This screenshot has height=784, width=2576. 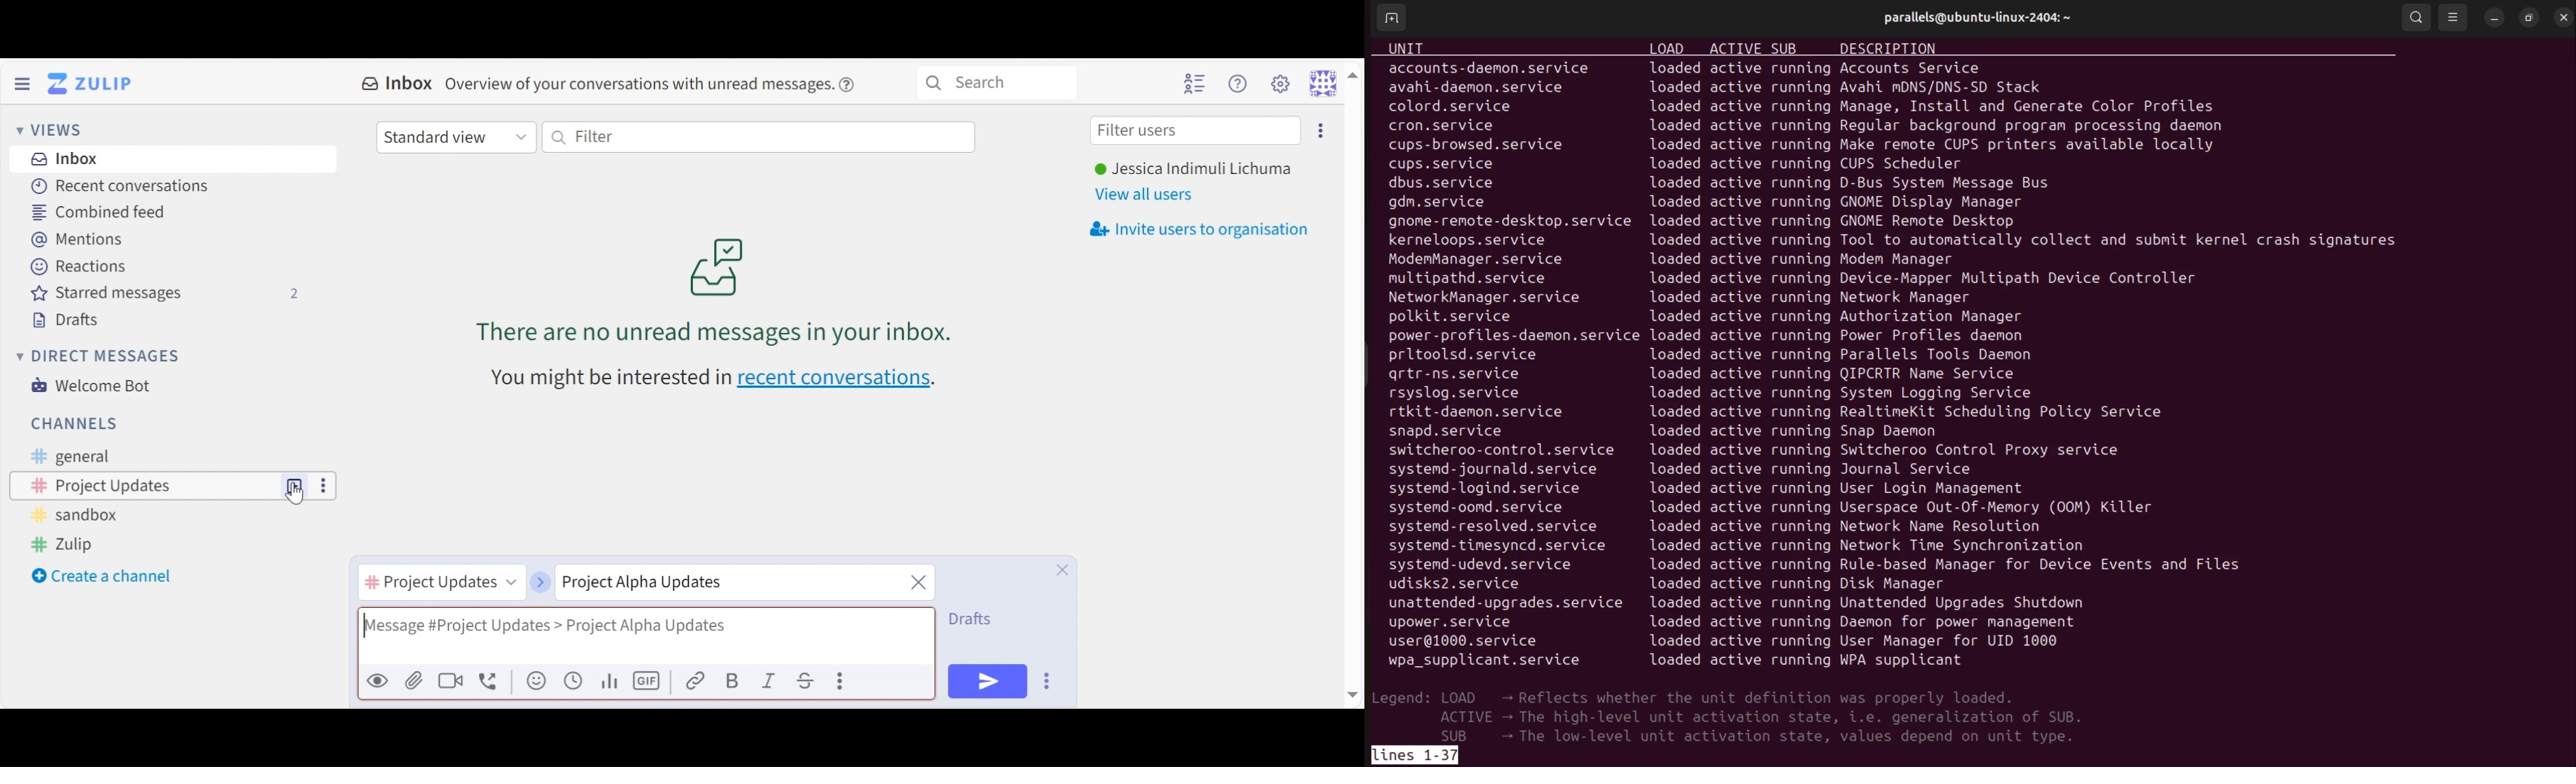 What do you see at coordinates (104, 577) in the screenshot?
I see `Create a channel` at bounding box center [104, 577].